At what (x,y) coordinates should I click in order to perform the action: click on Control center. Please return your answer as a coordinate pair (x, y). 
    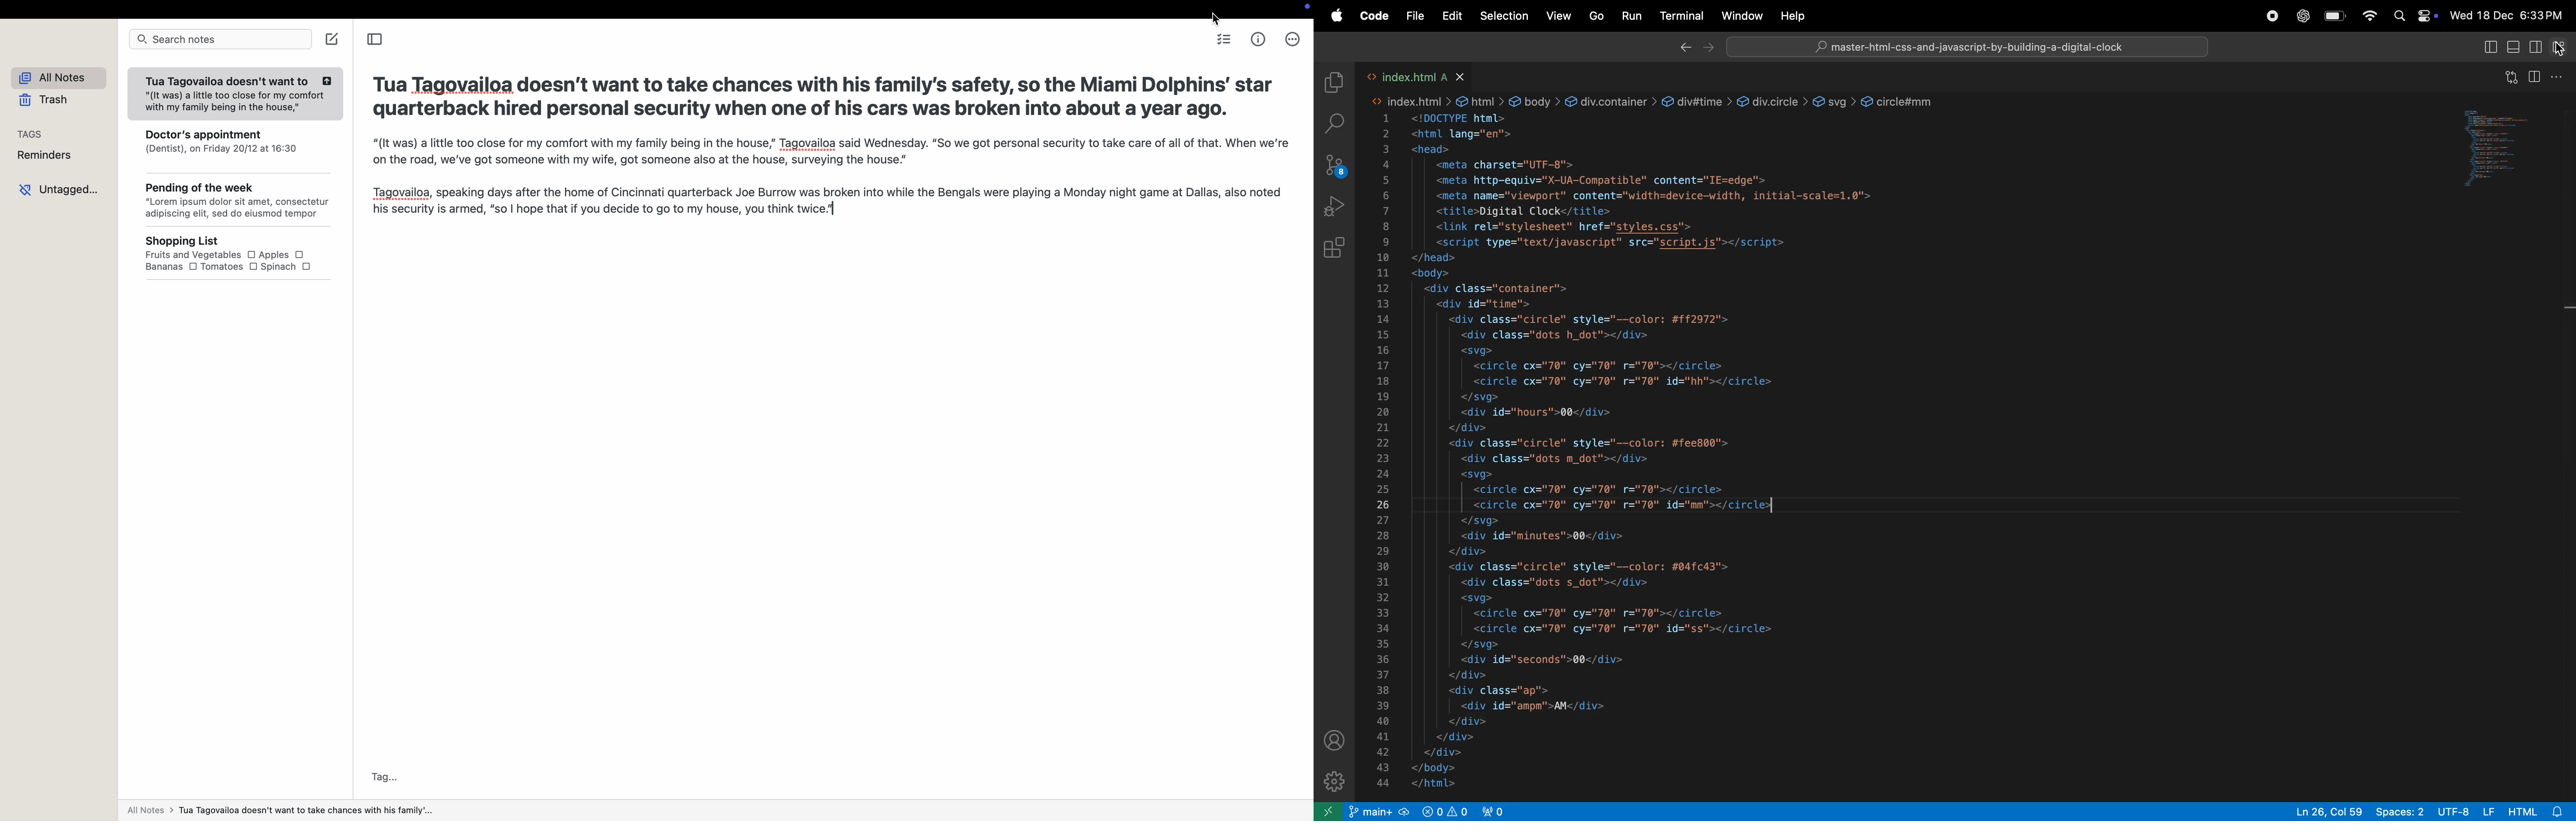
    Looking at the image, I should click on (2427, 16).